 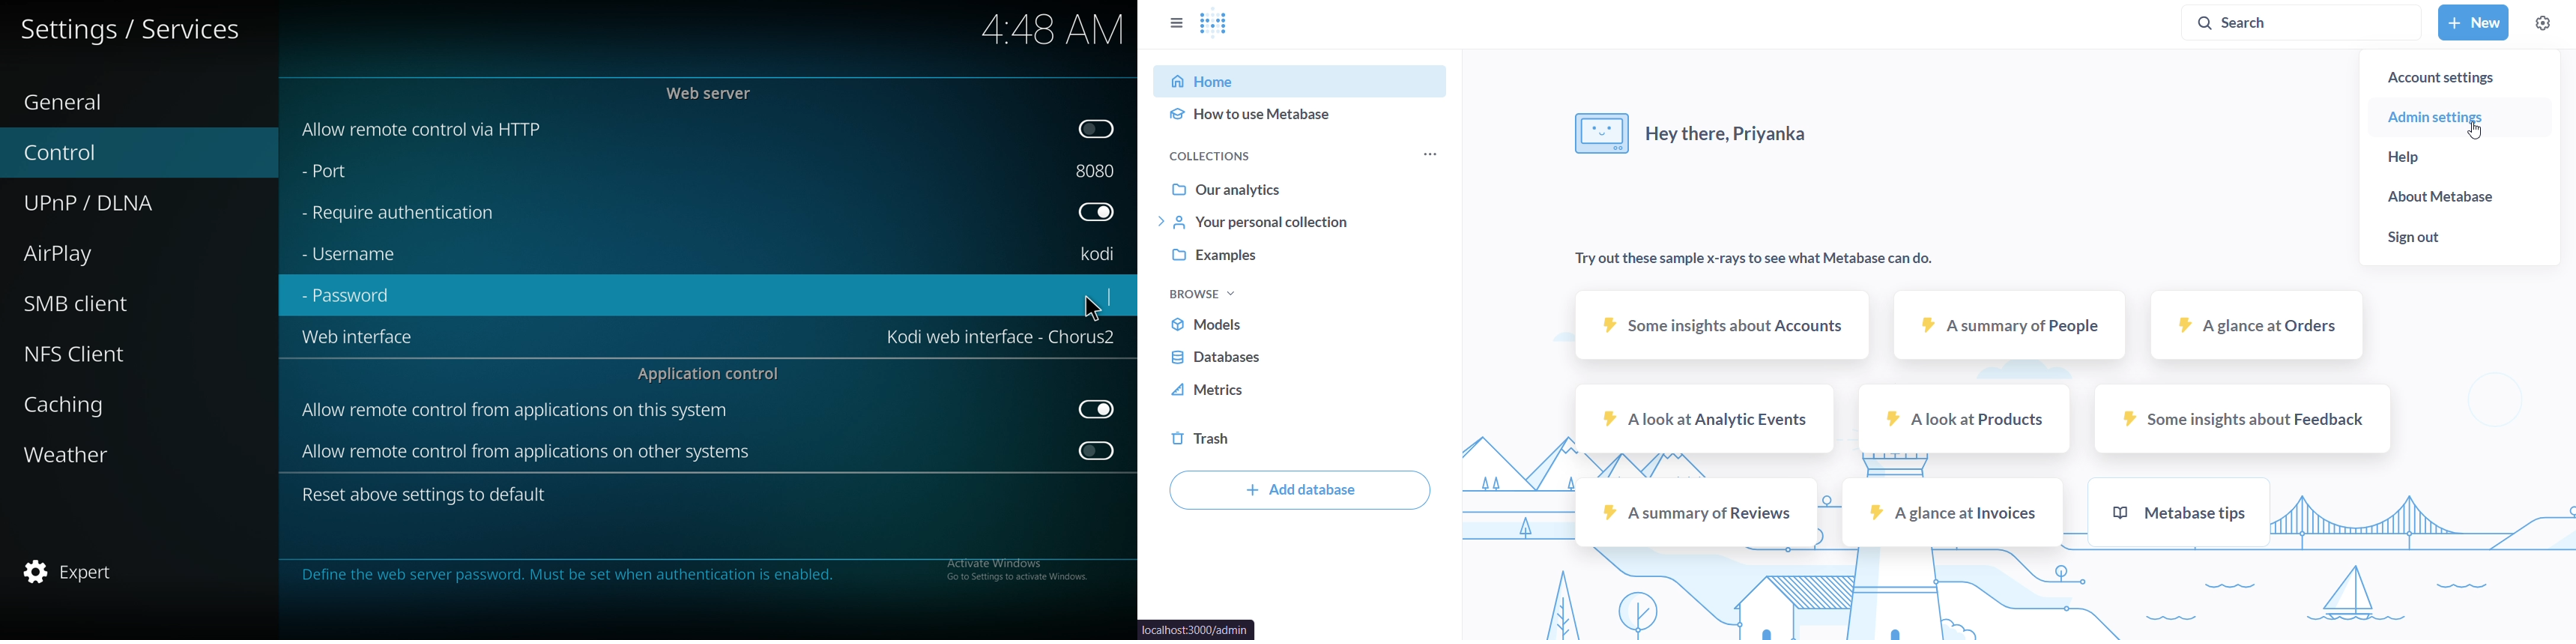 I want to click on off, so click(x=1100, y=212).